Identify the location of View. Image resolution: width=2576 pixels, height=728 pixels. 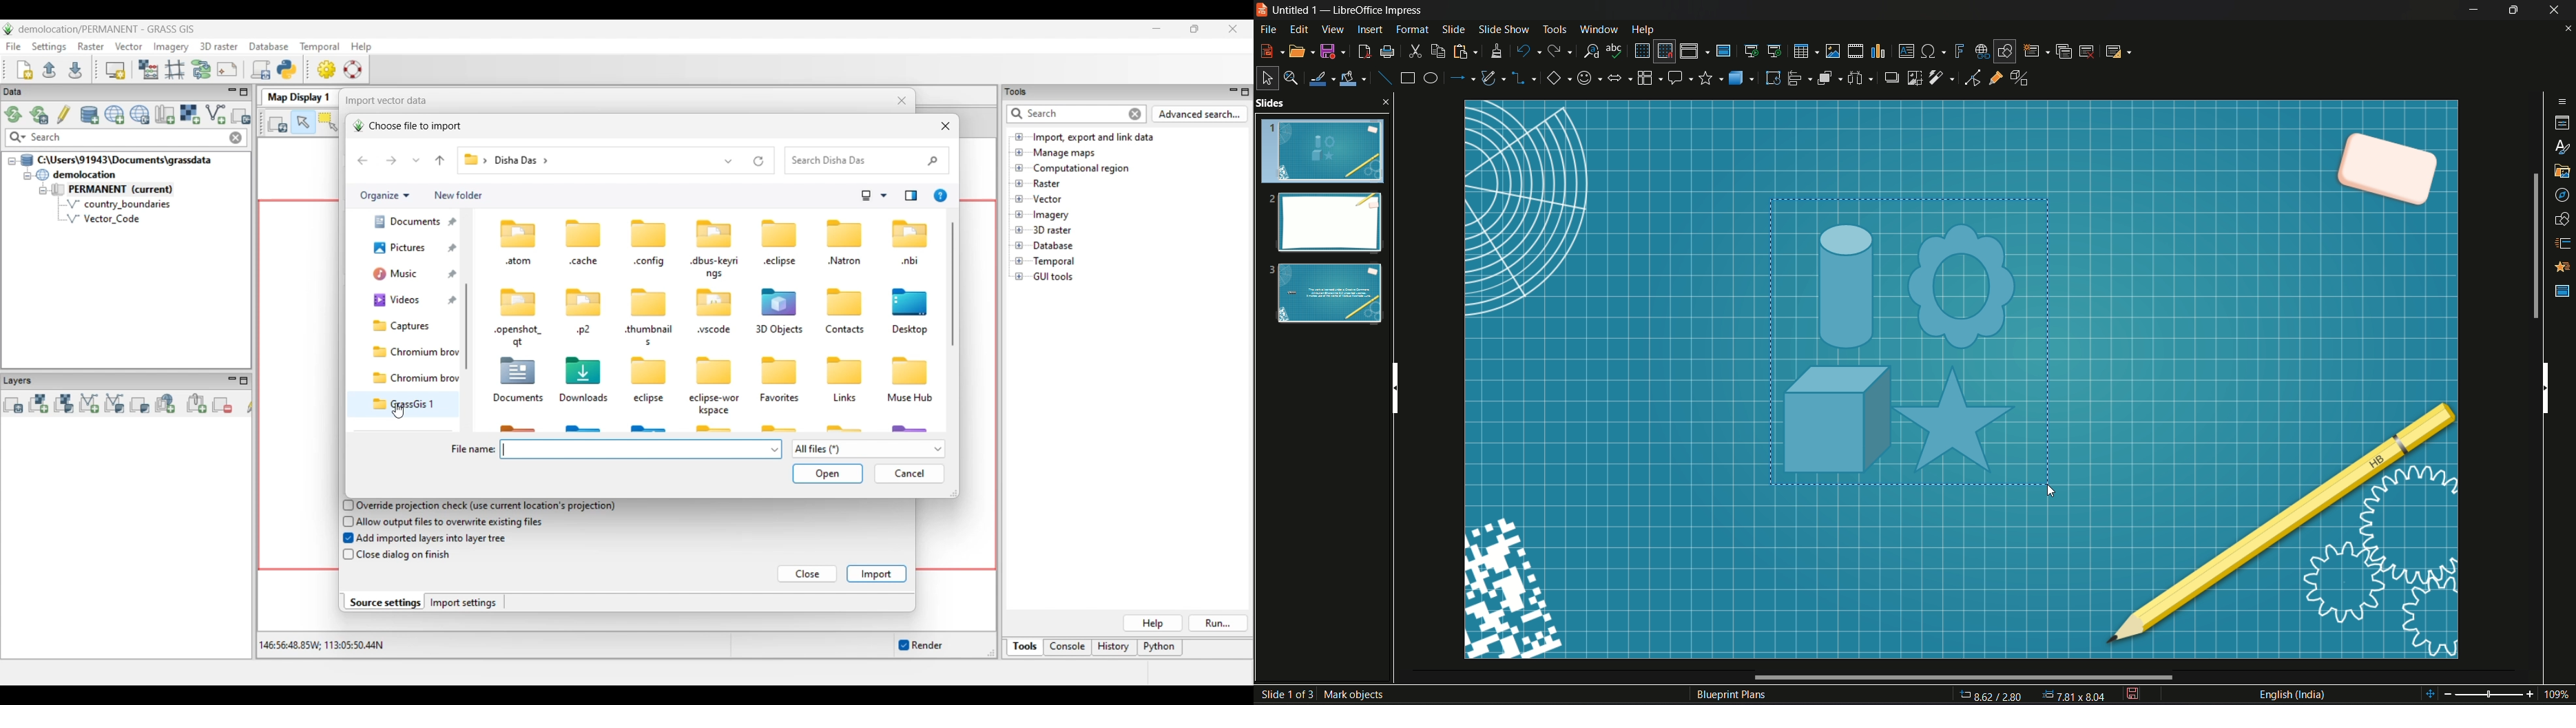
(1333, 29).